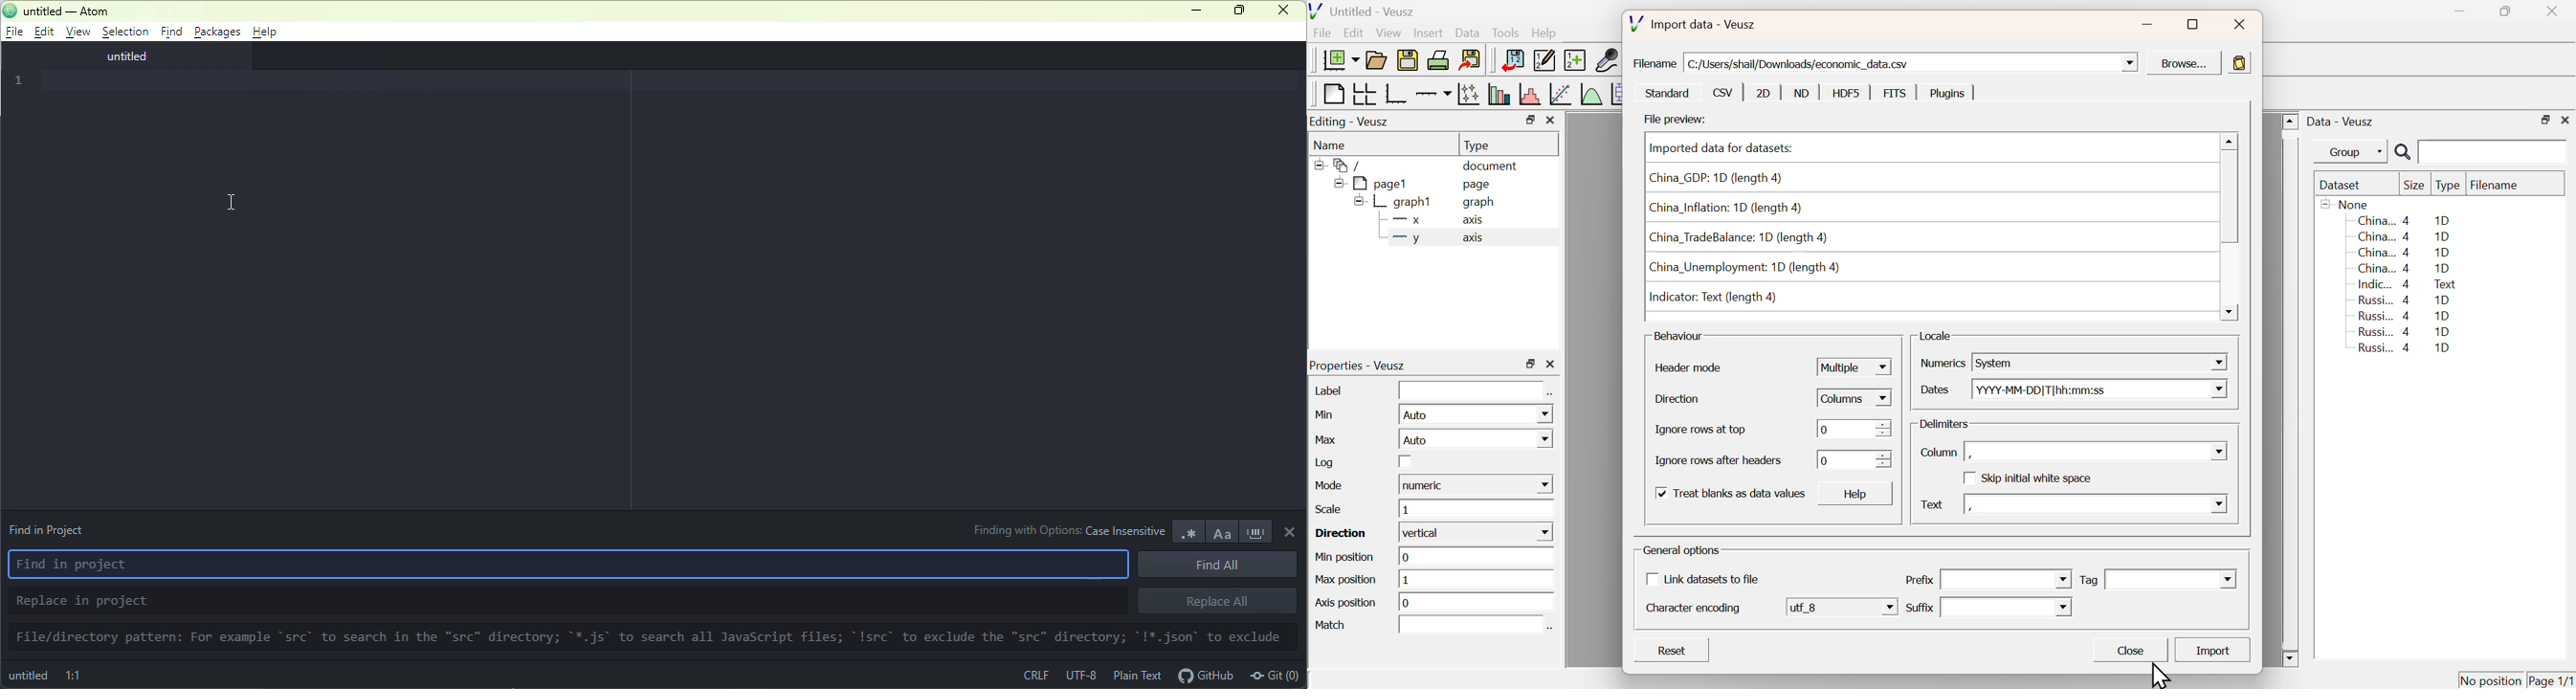  What do you see at coordinates (1718, 460) in the screenshot?
I see `Ignore rows after headers` at bounding box center [1718, 460].